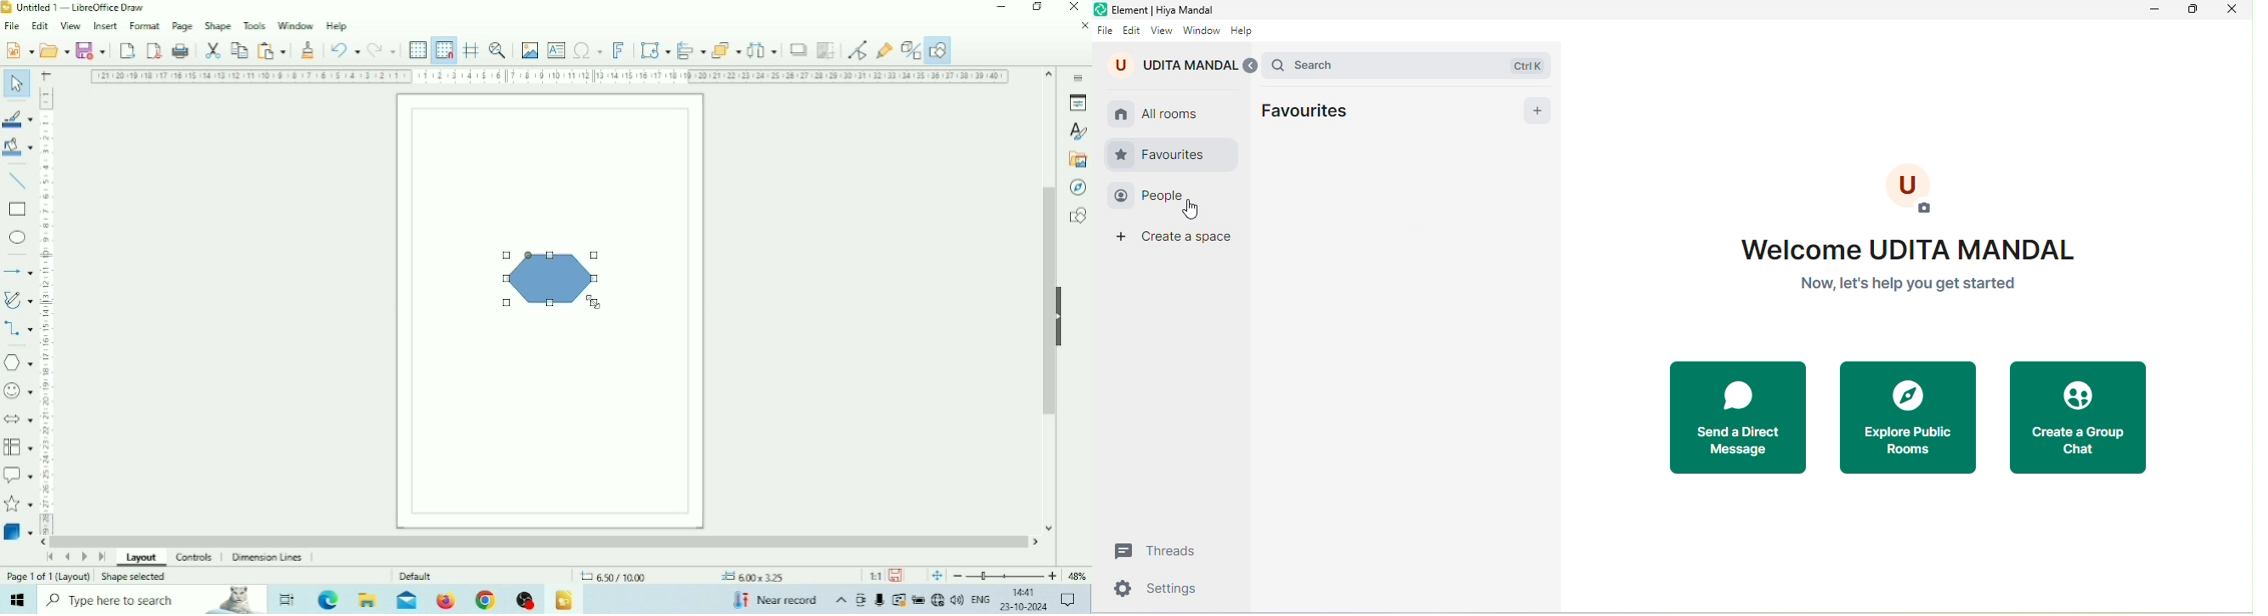 This screenshot has height=616, width=2268. I want to click on Styles, so click(1077, 132).